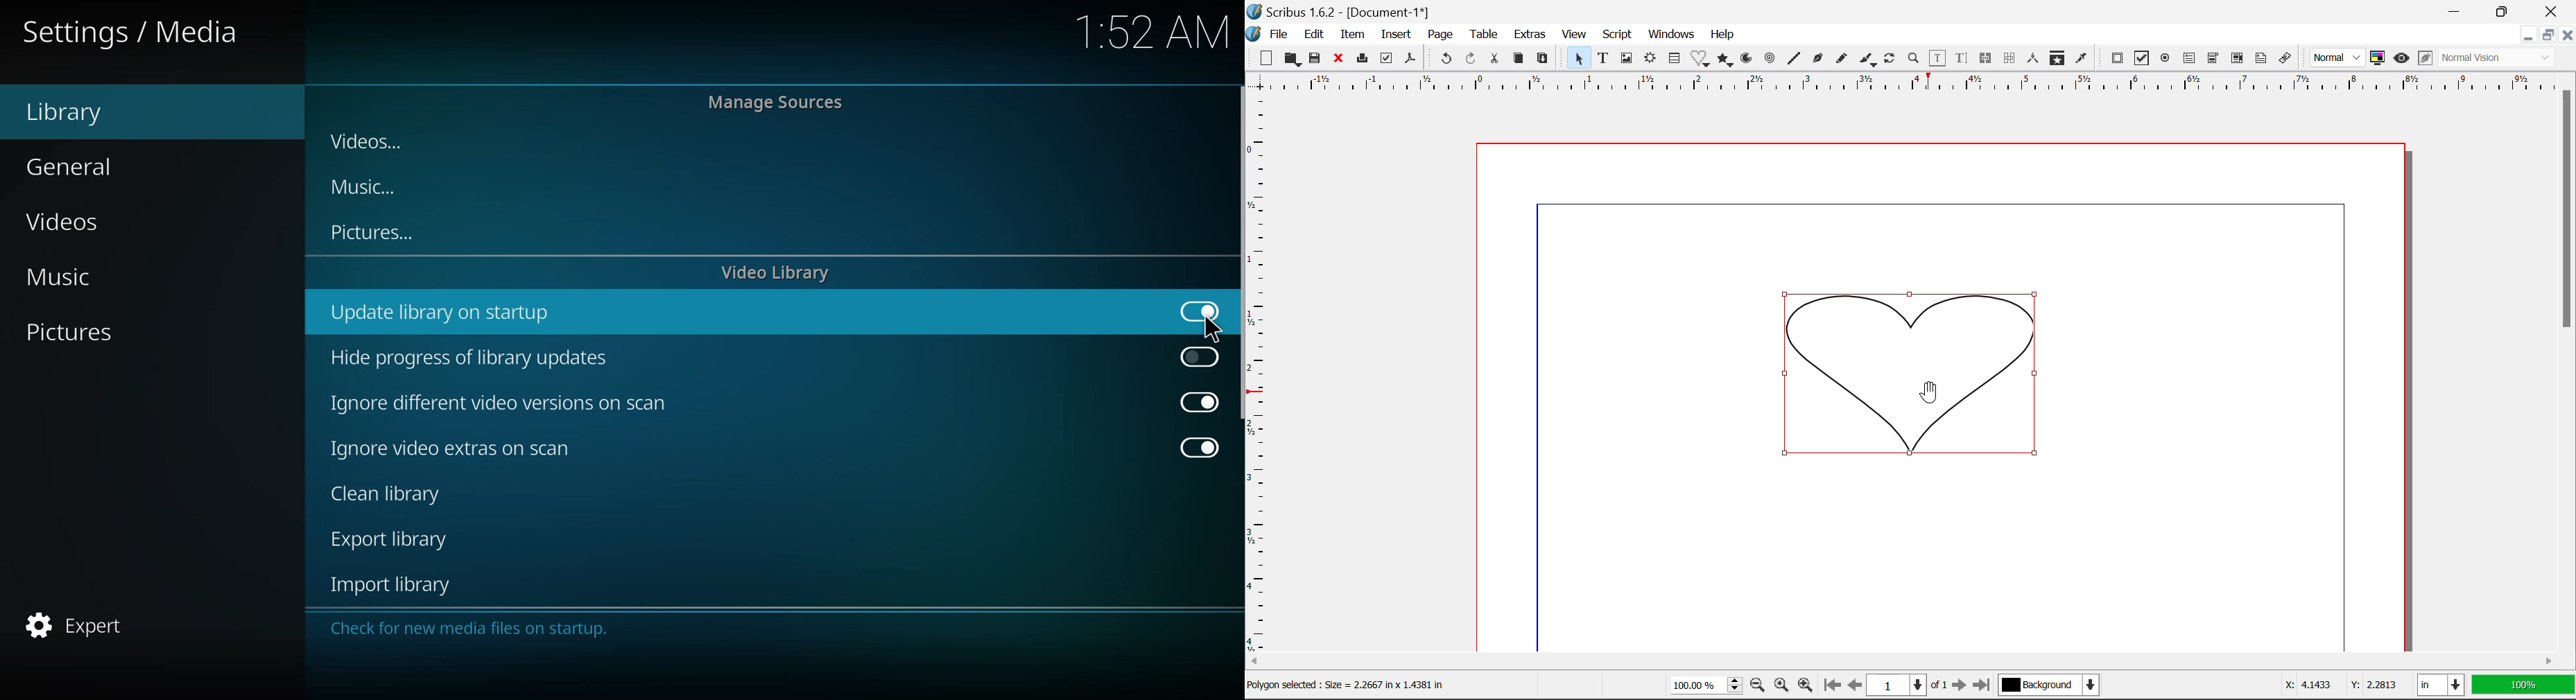  I want to click on Scroll Bar, so click(2568, 358).